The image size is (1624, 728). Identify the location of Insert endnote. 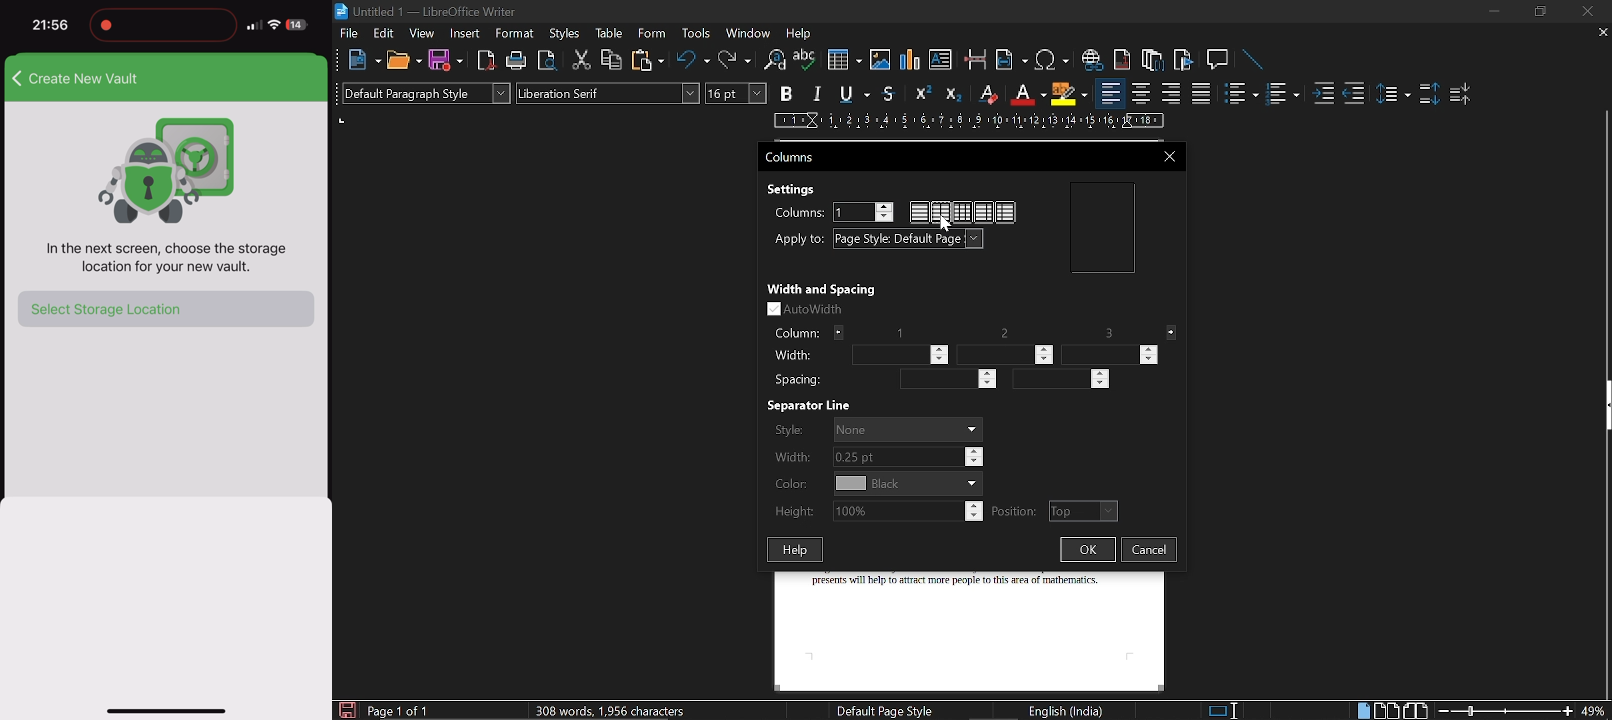
(1122, 59).